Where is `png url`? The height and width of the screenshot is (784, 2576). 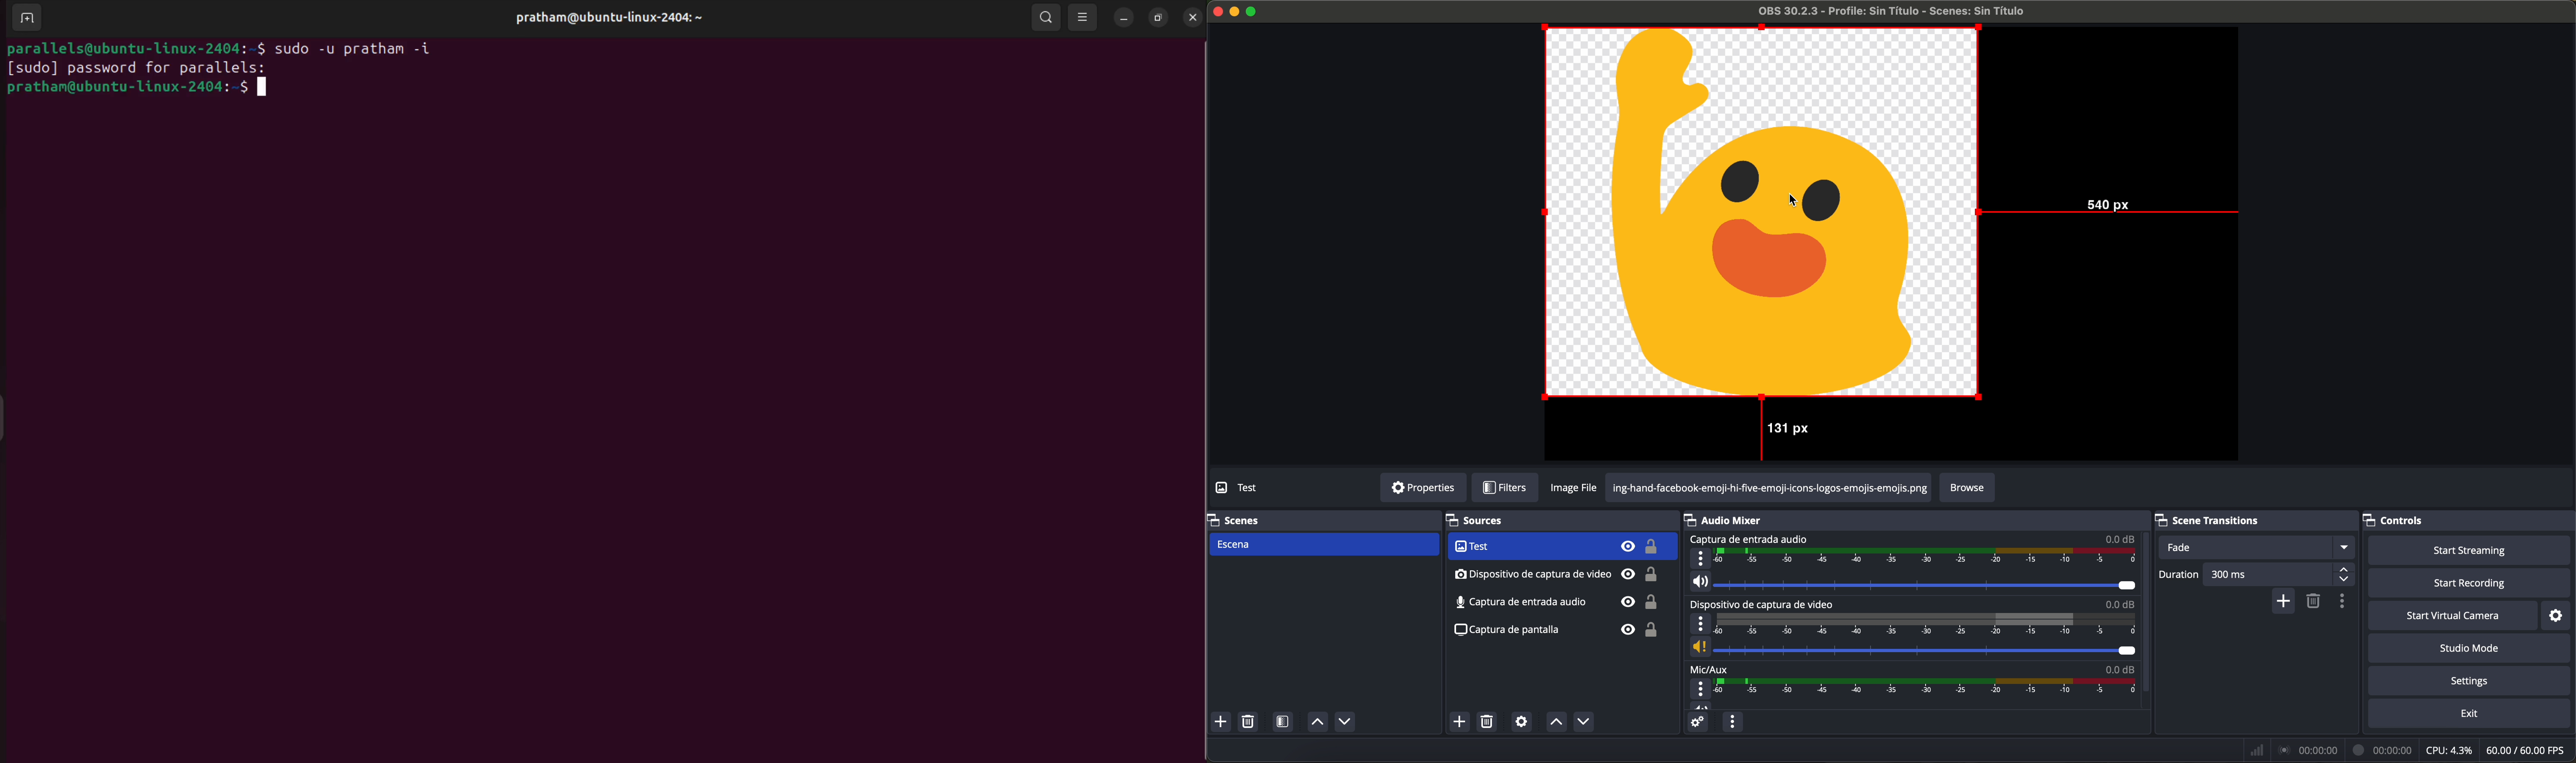 png url is located at coordinates (1768, 487).